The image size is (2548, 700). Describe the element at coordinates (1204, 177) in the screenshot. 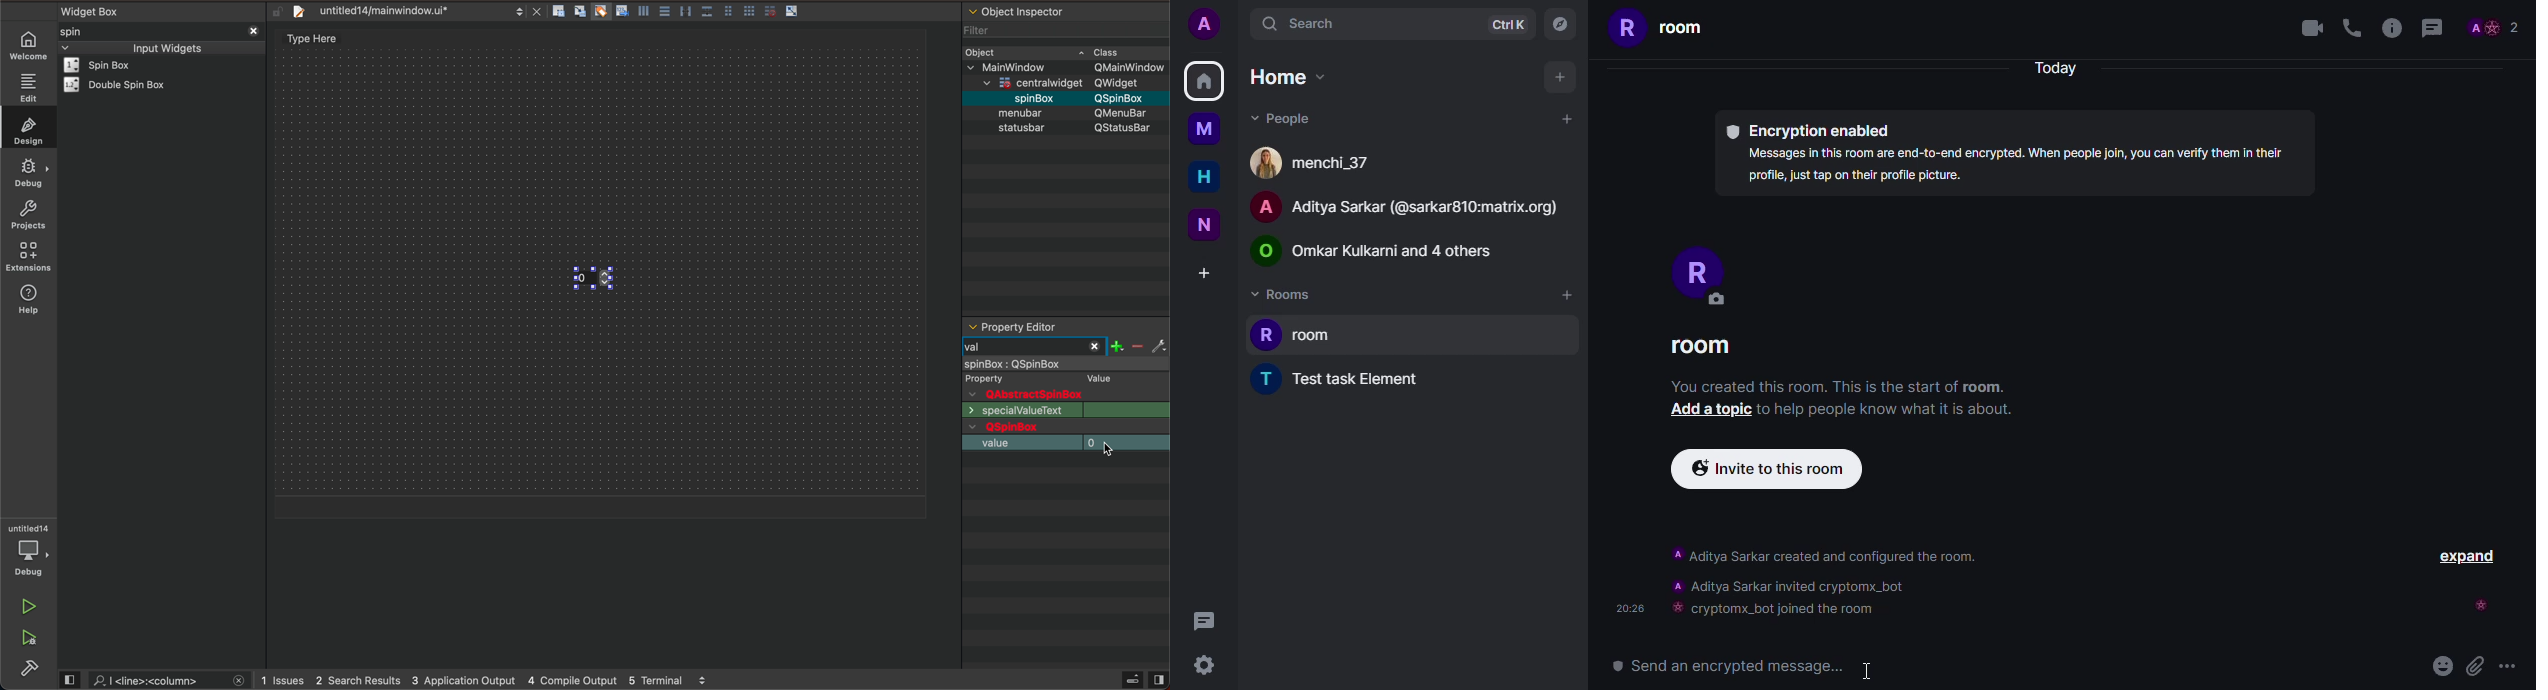

I see `home` at that location.